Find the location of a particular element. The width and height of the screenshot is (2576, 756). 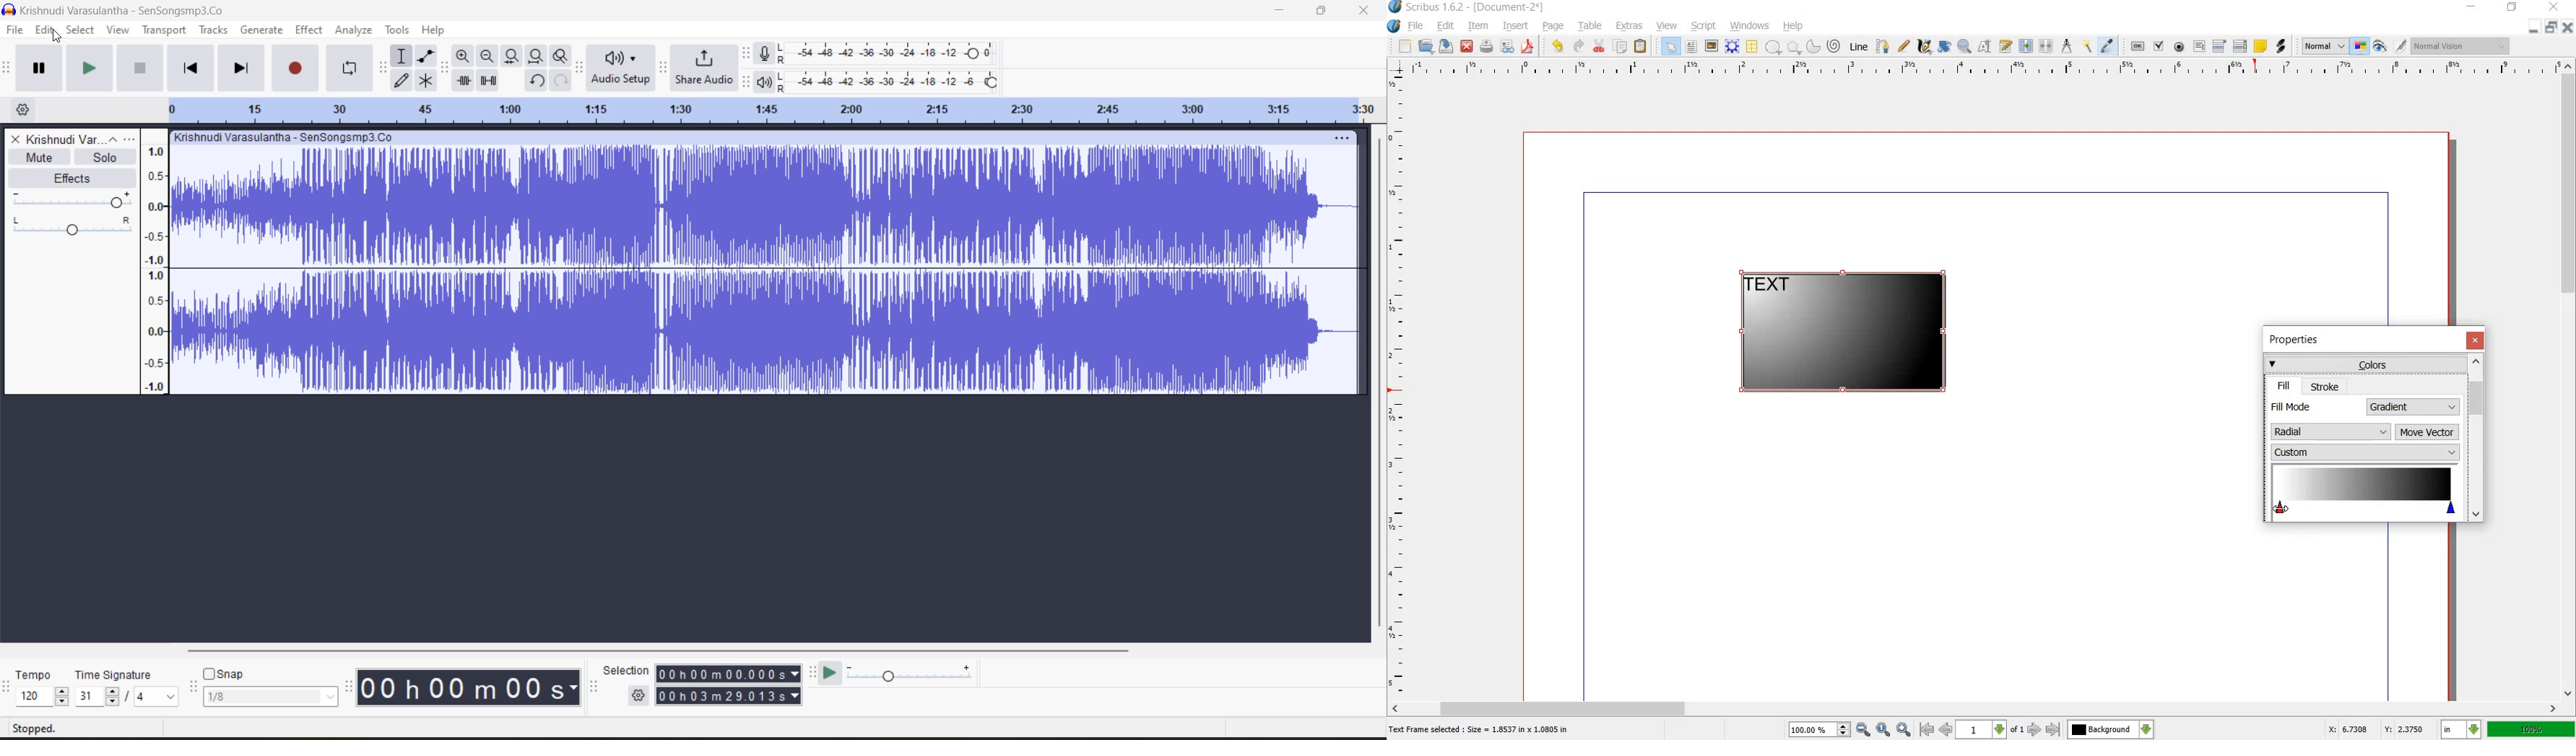

minimize is located at coordinates (2535, 28).